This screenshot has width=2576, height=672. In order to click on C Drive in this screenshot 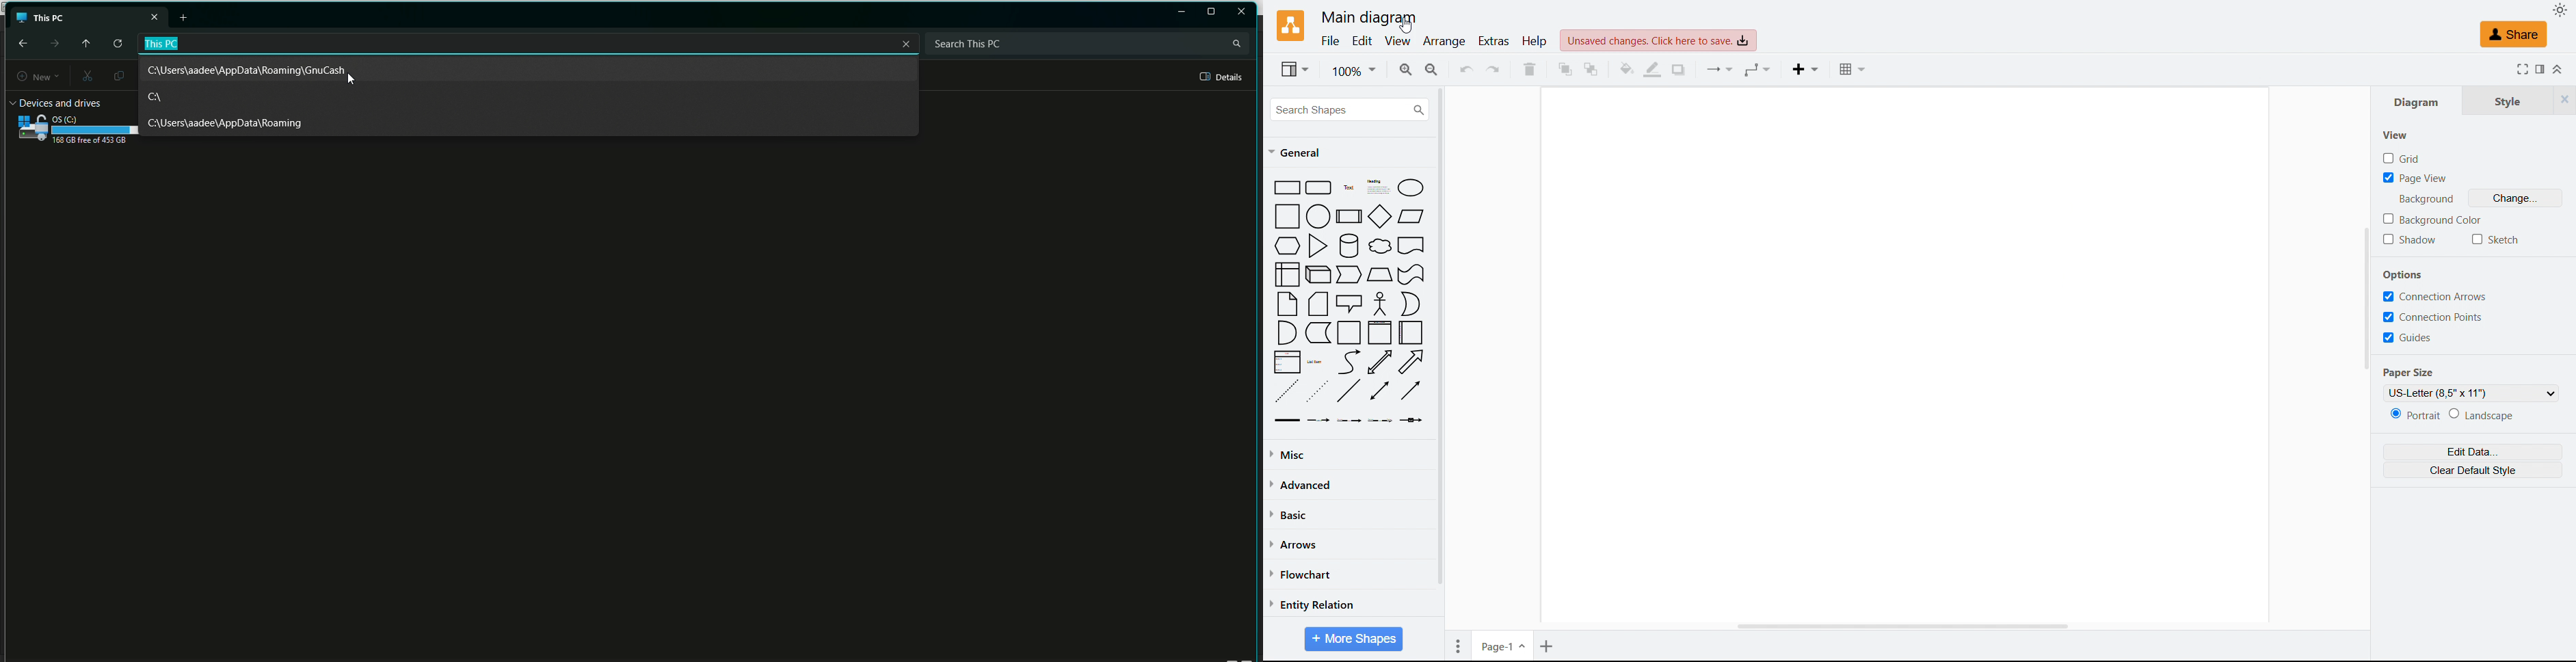, I will do `click(74, 124)`.